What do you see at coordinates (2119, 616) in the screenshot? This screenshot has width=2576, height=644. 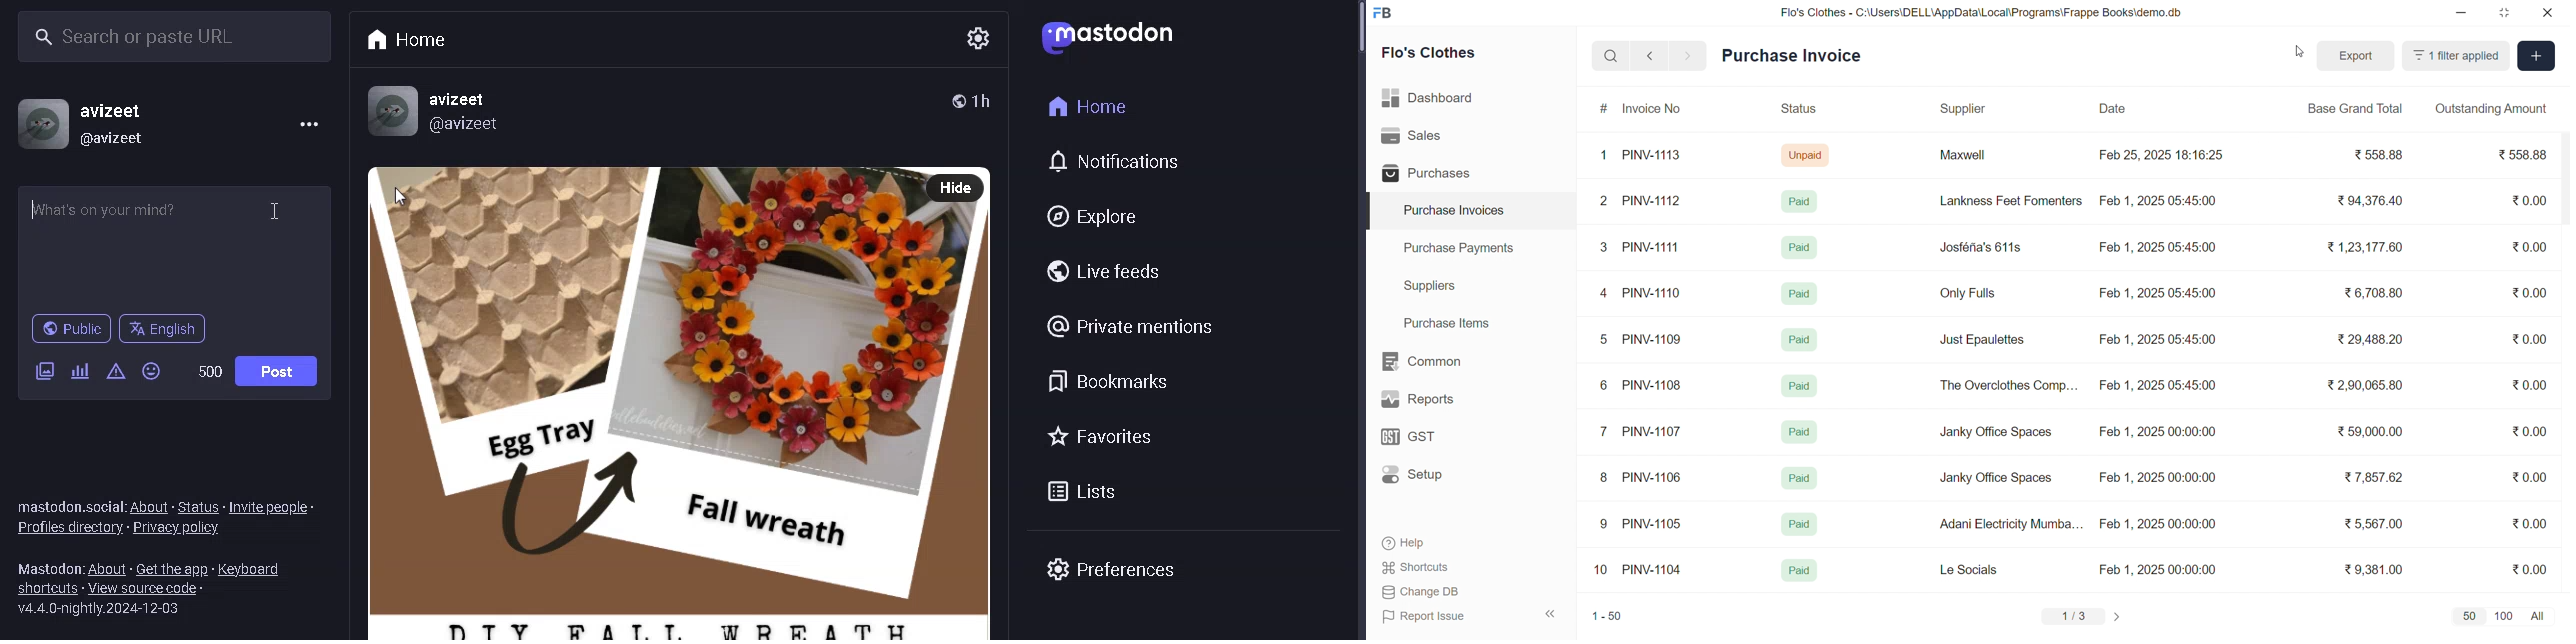 I see `change page` at bounding box center [2119, 616].